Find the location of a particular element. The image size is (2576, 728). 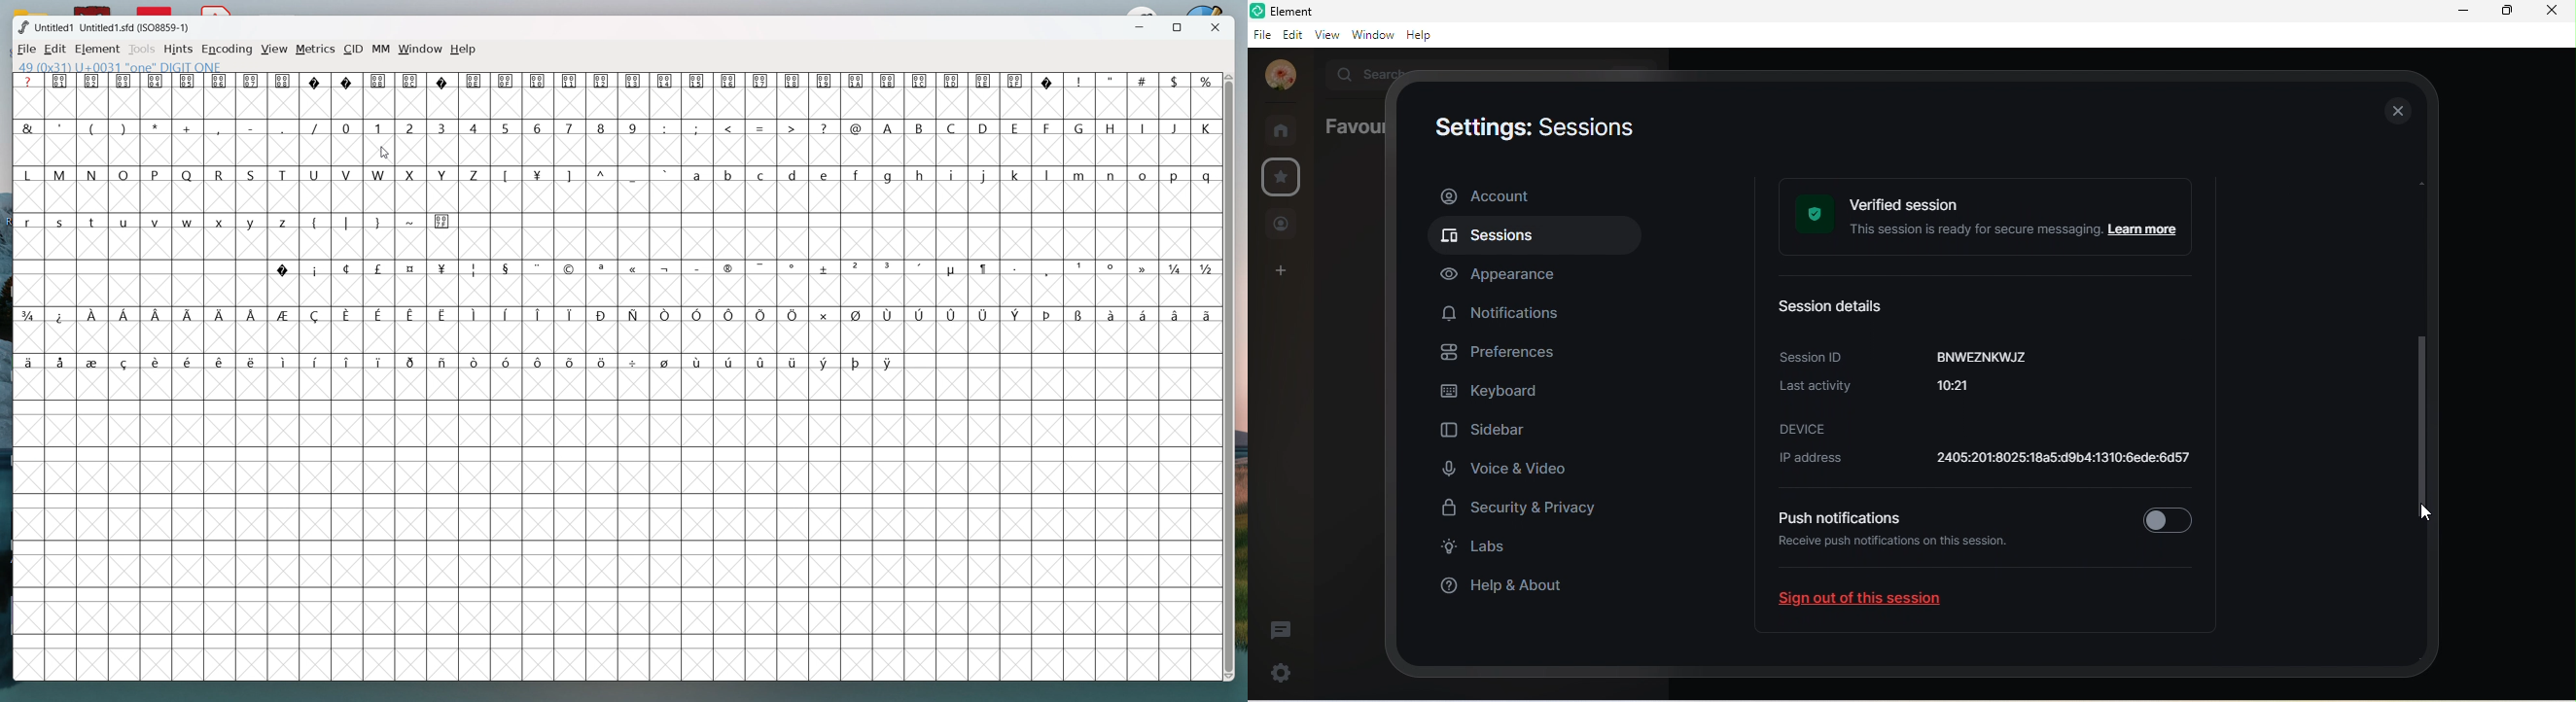

ip address: 2401:4900:1c00:52d:1d42:d268:5a55:11bb is located at coordinates (1980, 461).